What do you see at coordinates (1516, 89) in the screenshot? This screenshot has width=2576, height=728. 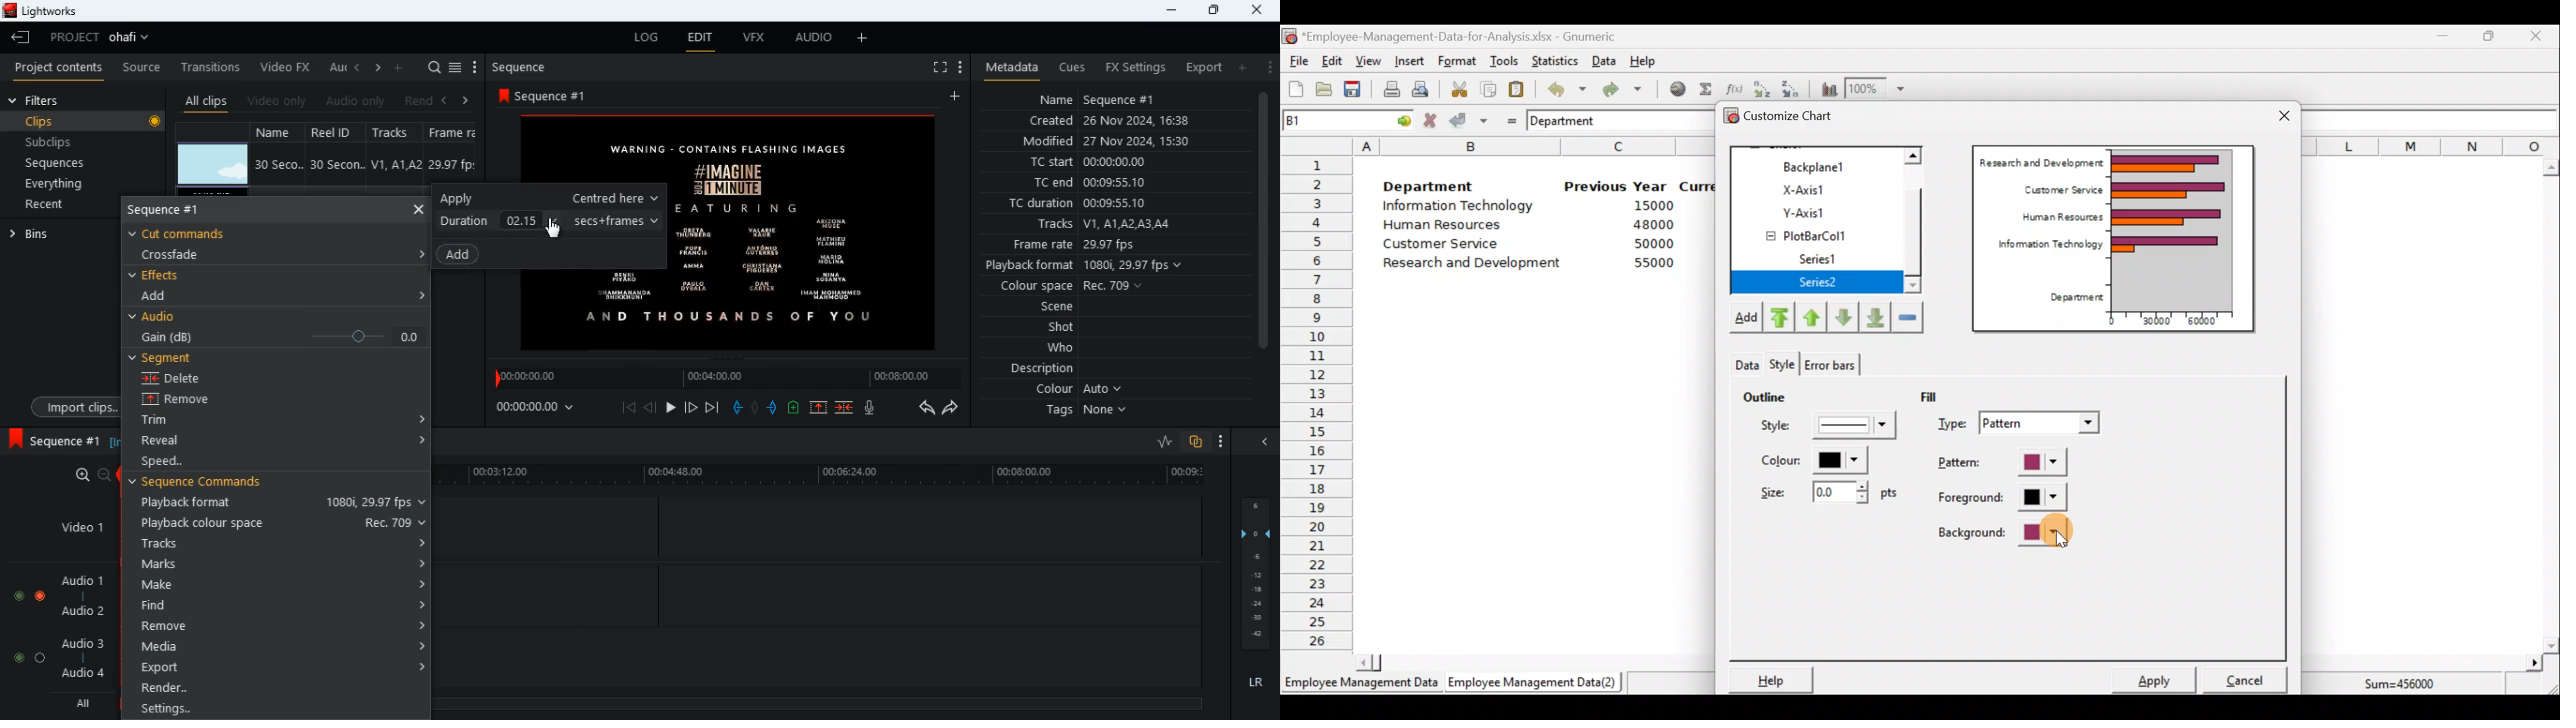 I see `Paste the clipboard` at bounding box center [1516, 89].